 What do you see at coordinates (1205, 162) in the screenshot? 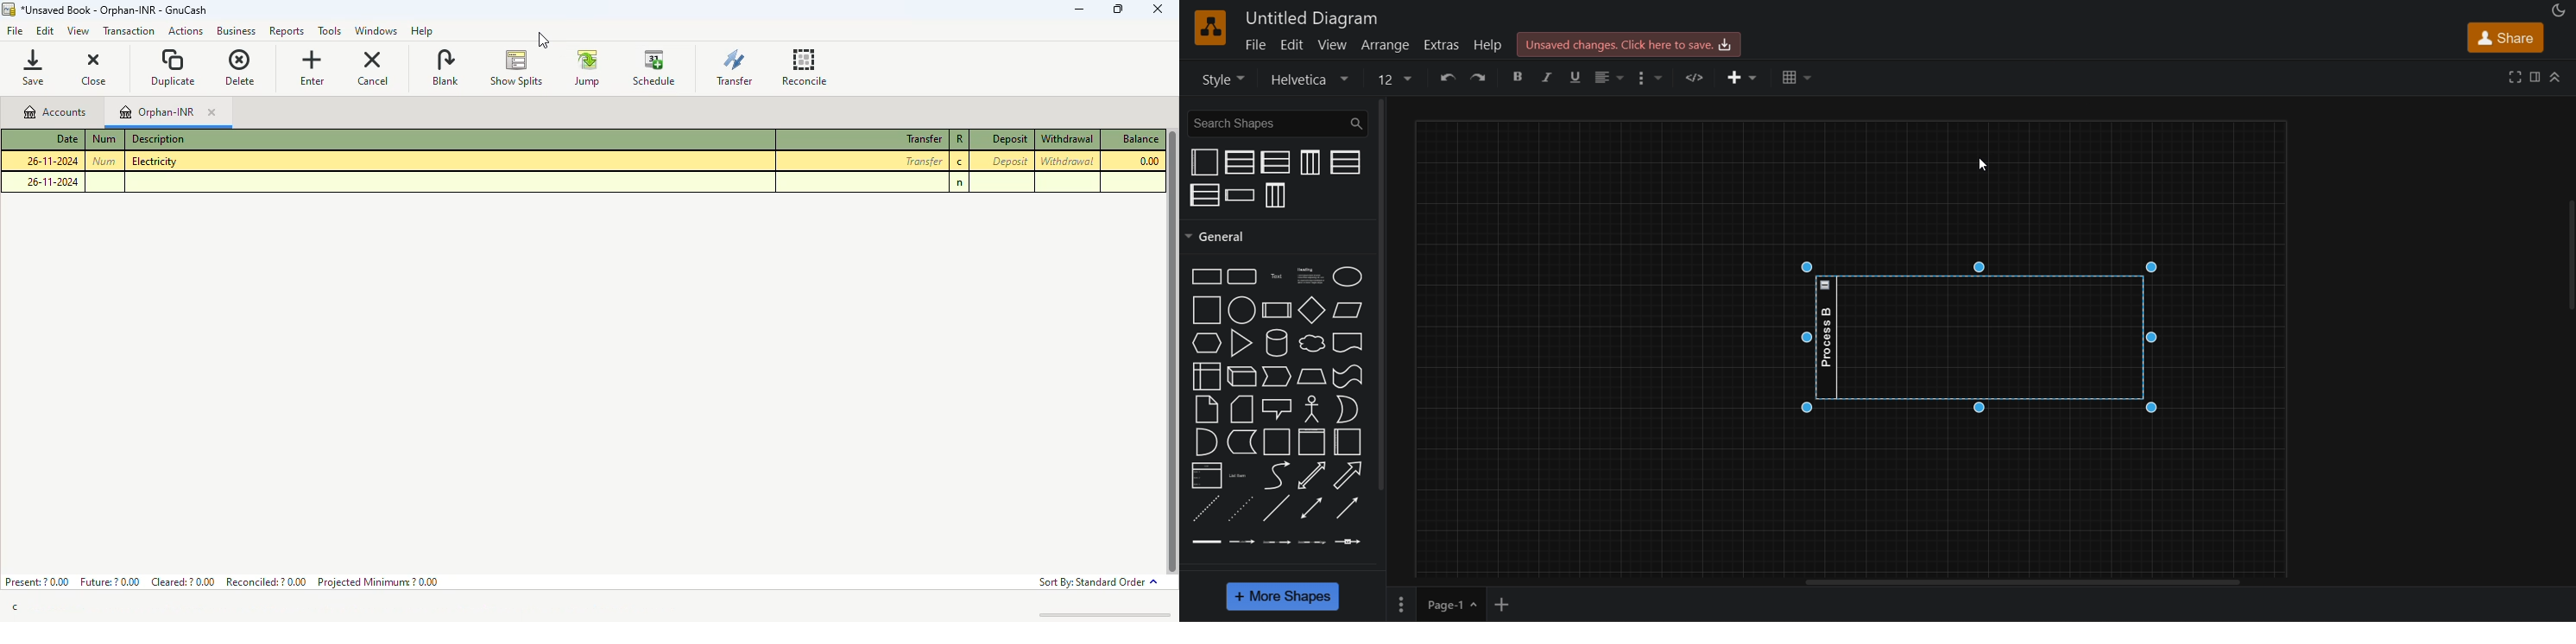
I see `container` at bounding box center [1205, 162].